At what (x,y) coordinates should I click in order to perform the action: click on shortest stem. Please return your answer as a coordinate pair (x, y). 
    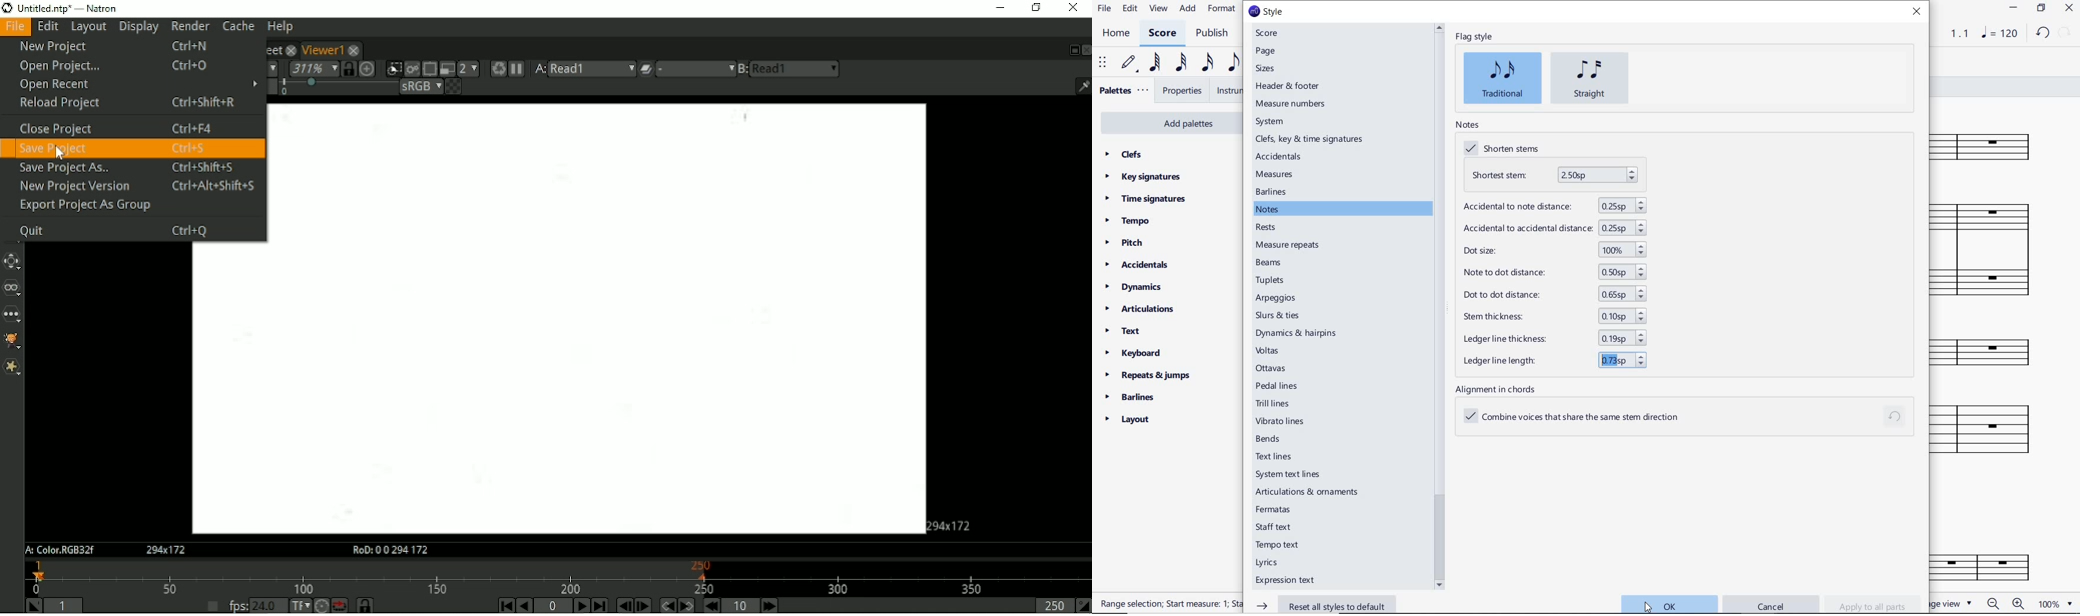
    Looking at the image, I should click on (1554, 175).